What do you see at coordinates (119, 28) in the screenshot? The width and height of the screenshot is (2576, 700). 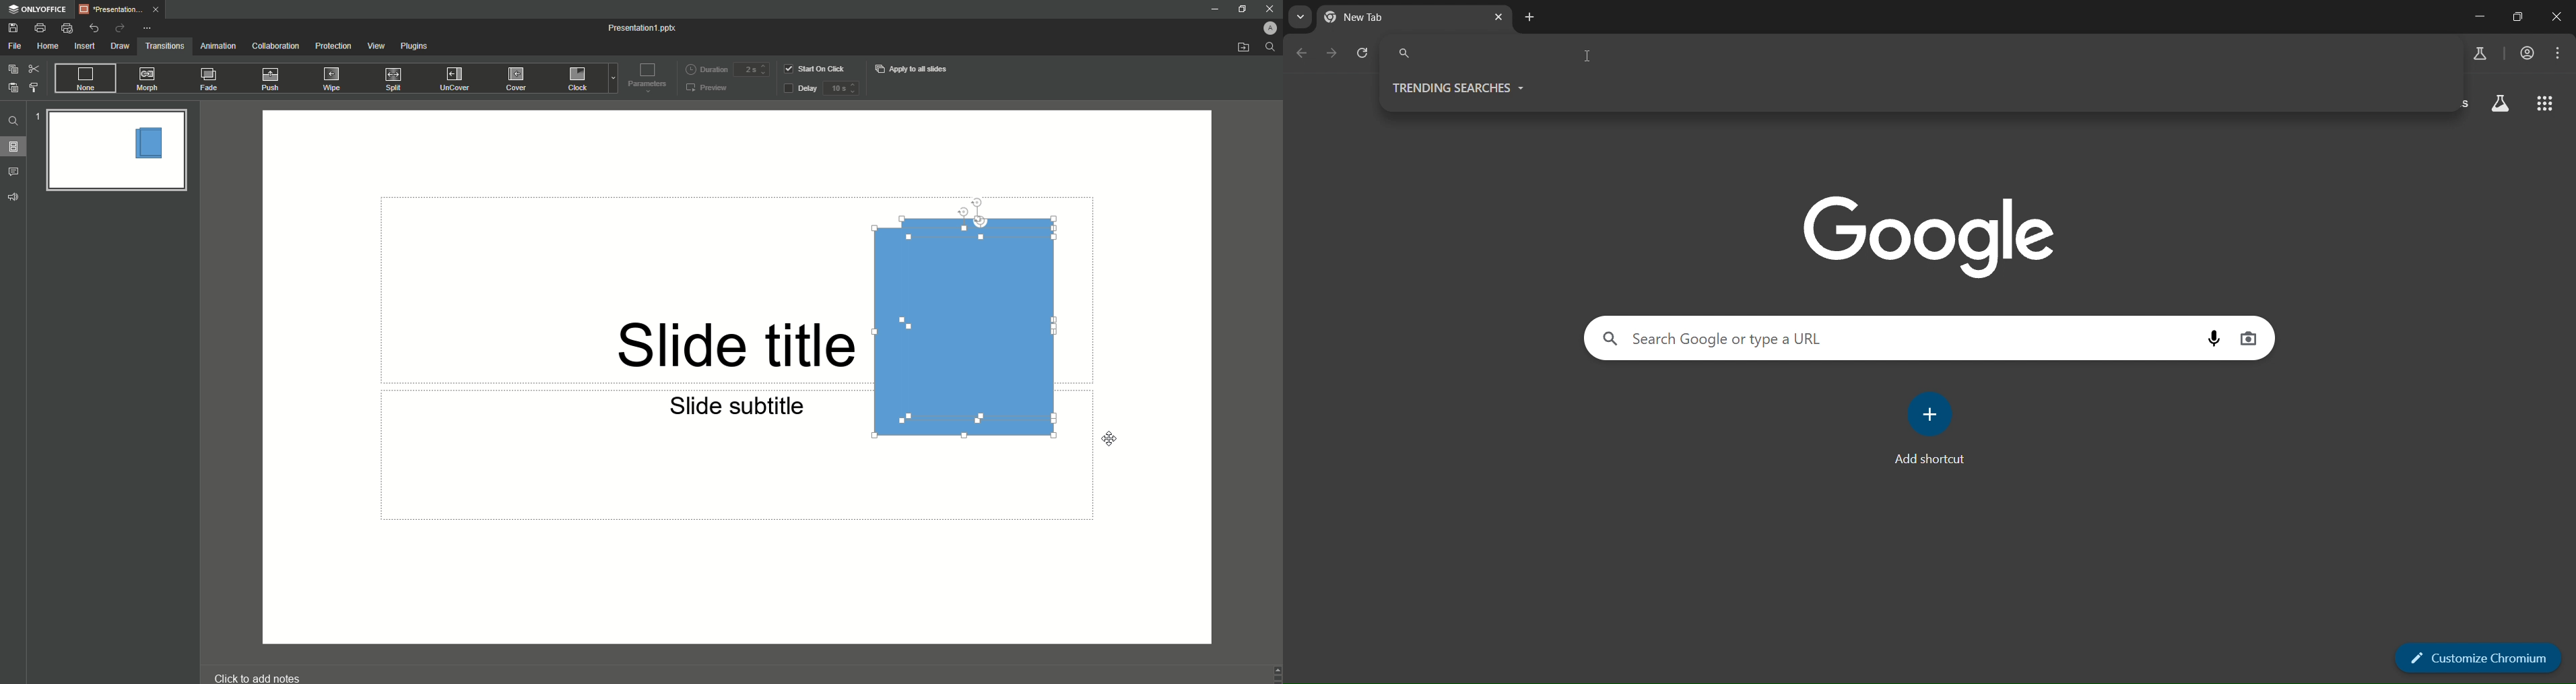 I see `Redo` at bounding box center [119, 28].